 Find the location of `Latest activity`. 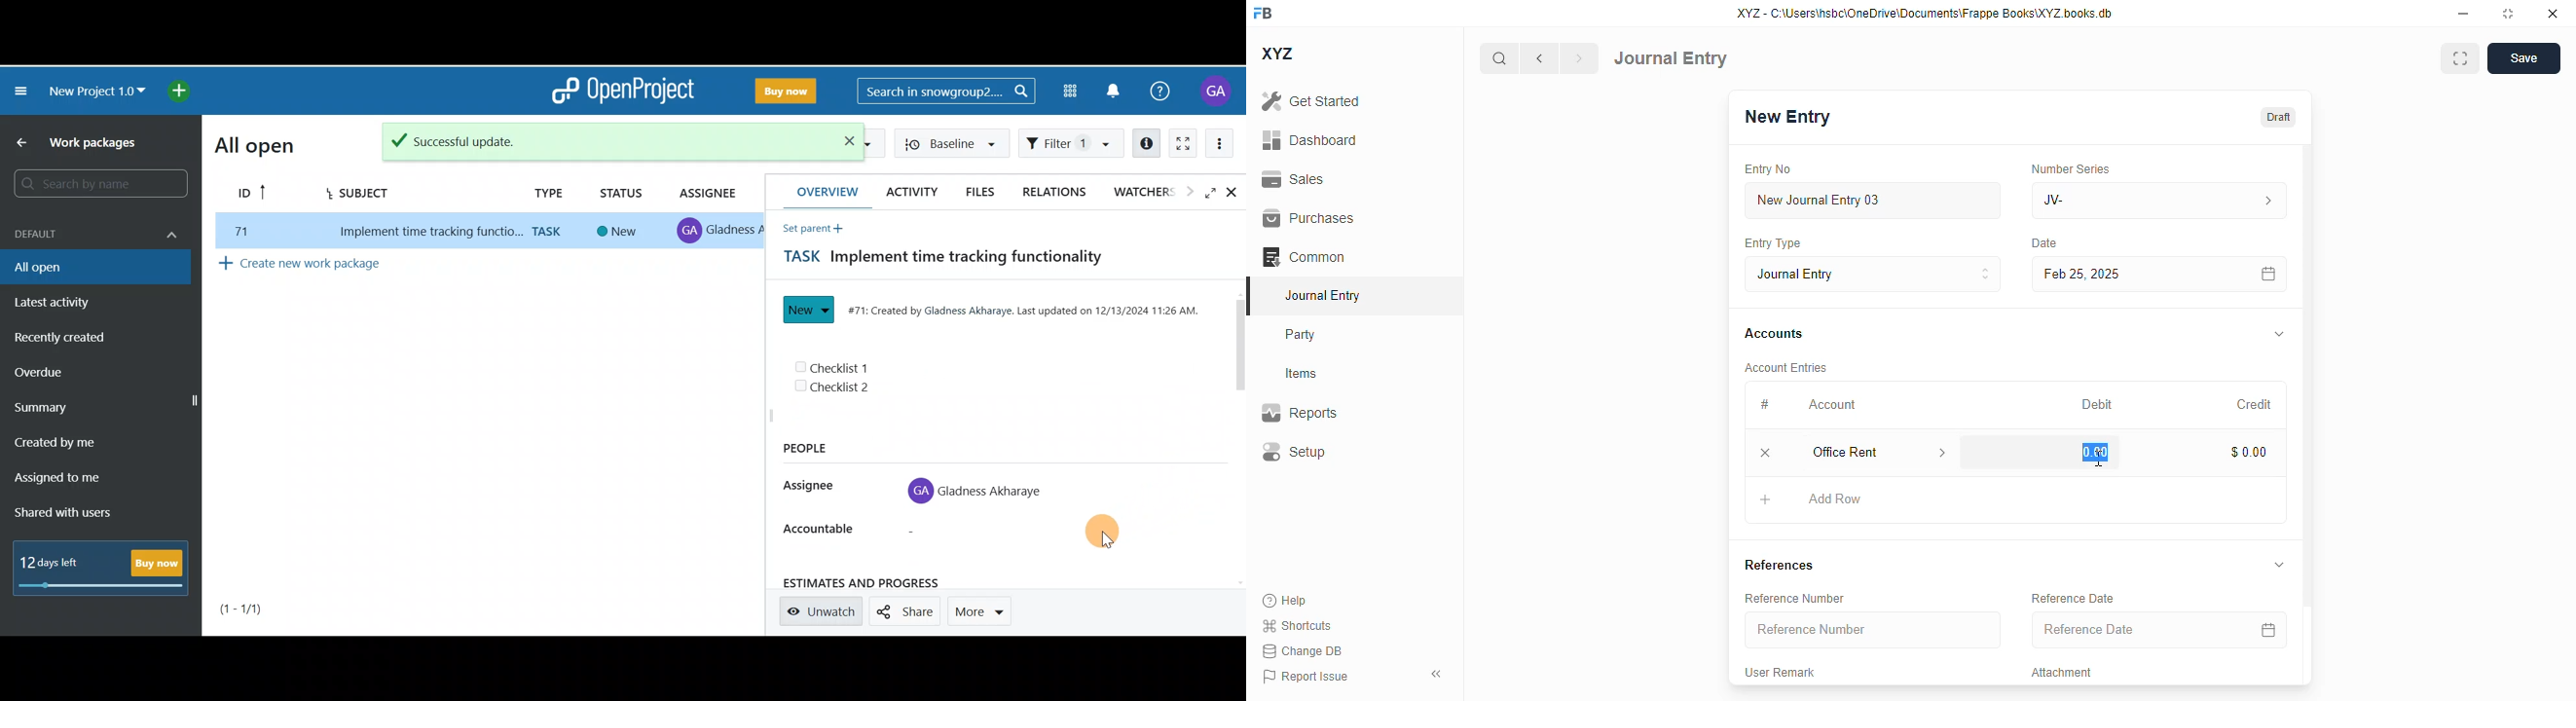

Latest activity is located at coordinates (63, 301).